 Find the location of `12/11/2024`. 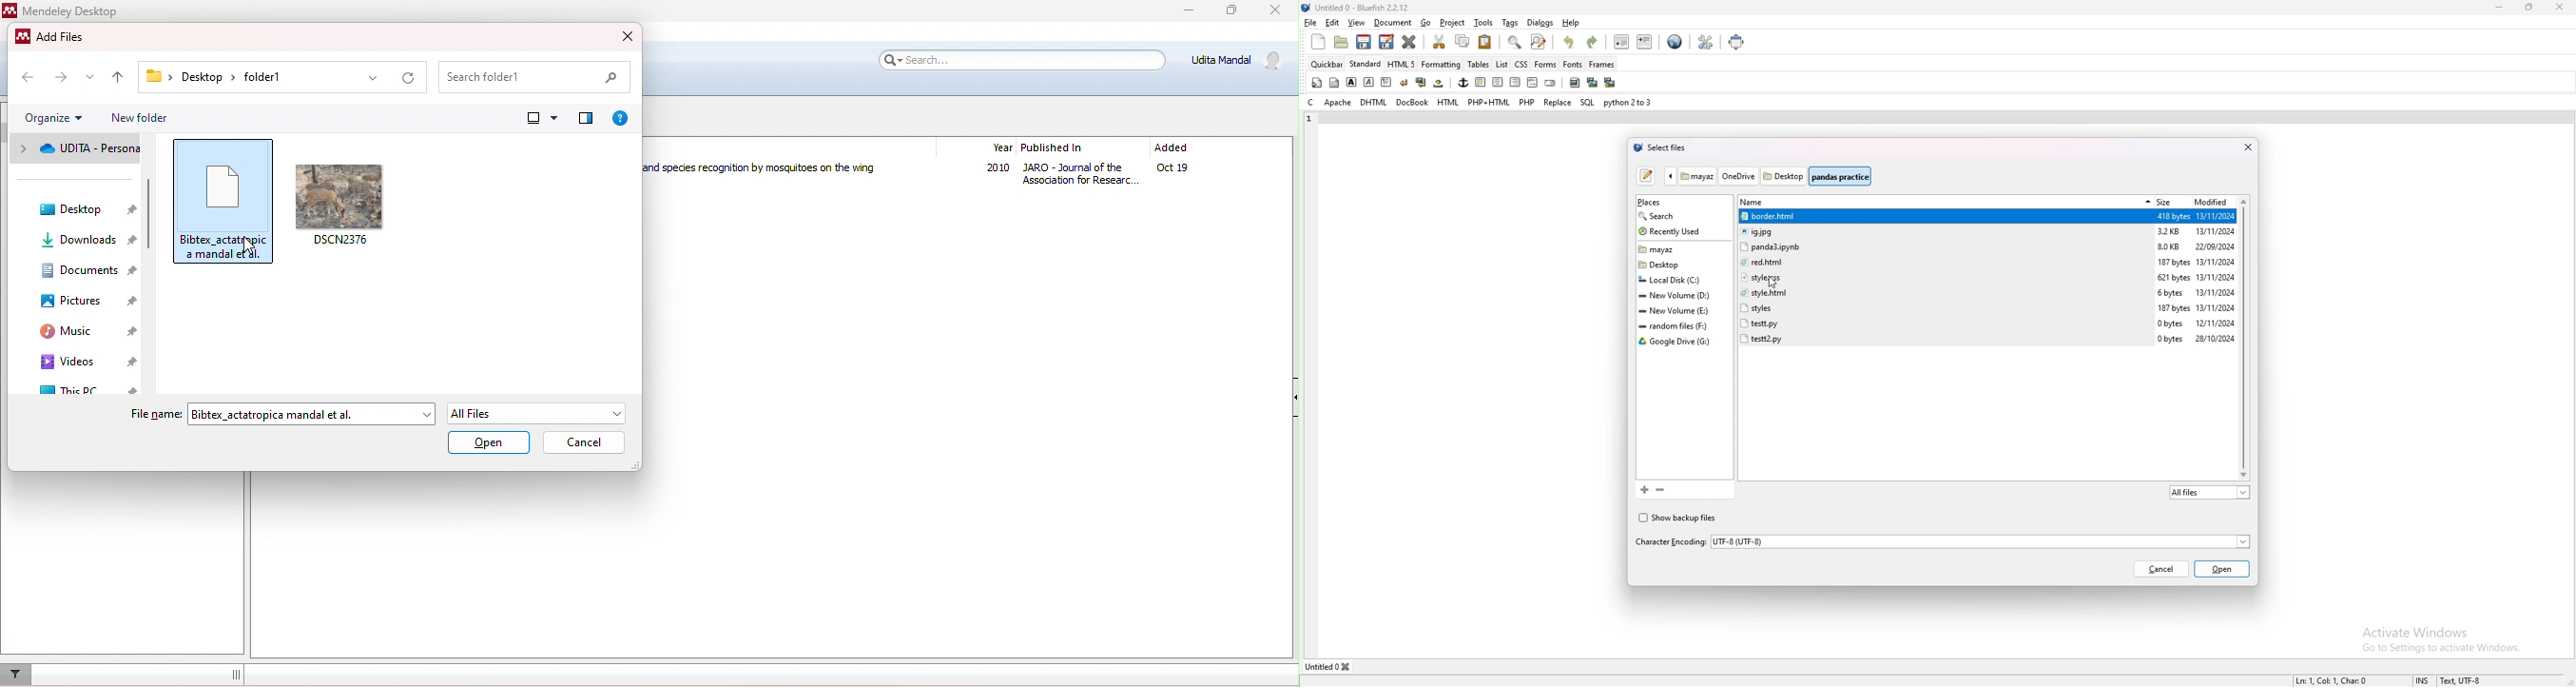

12/11/2024 is located at coordinates (2216, 324).